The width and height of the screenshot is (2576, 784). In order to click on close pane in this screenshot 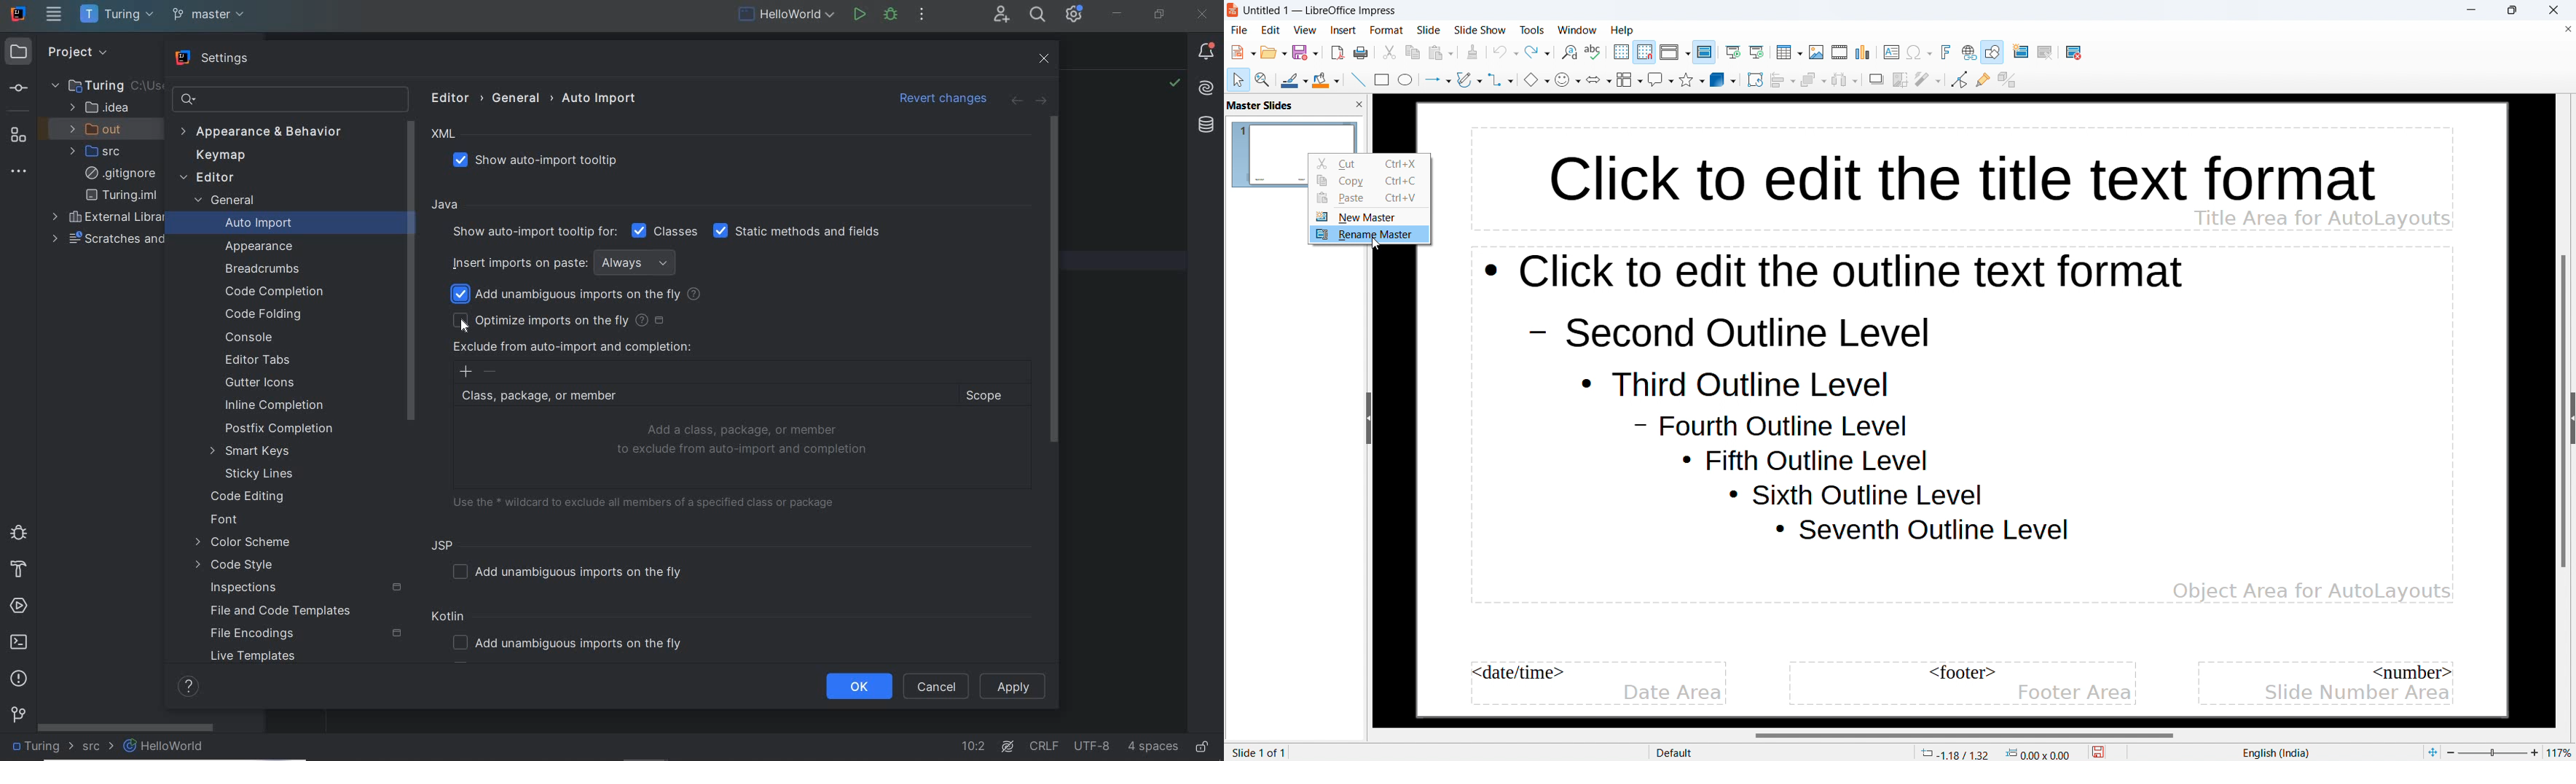, I will do `click(1358, 104)`.